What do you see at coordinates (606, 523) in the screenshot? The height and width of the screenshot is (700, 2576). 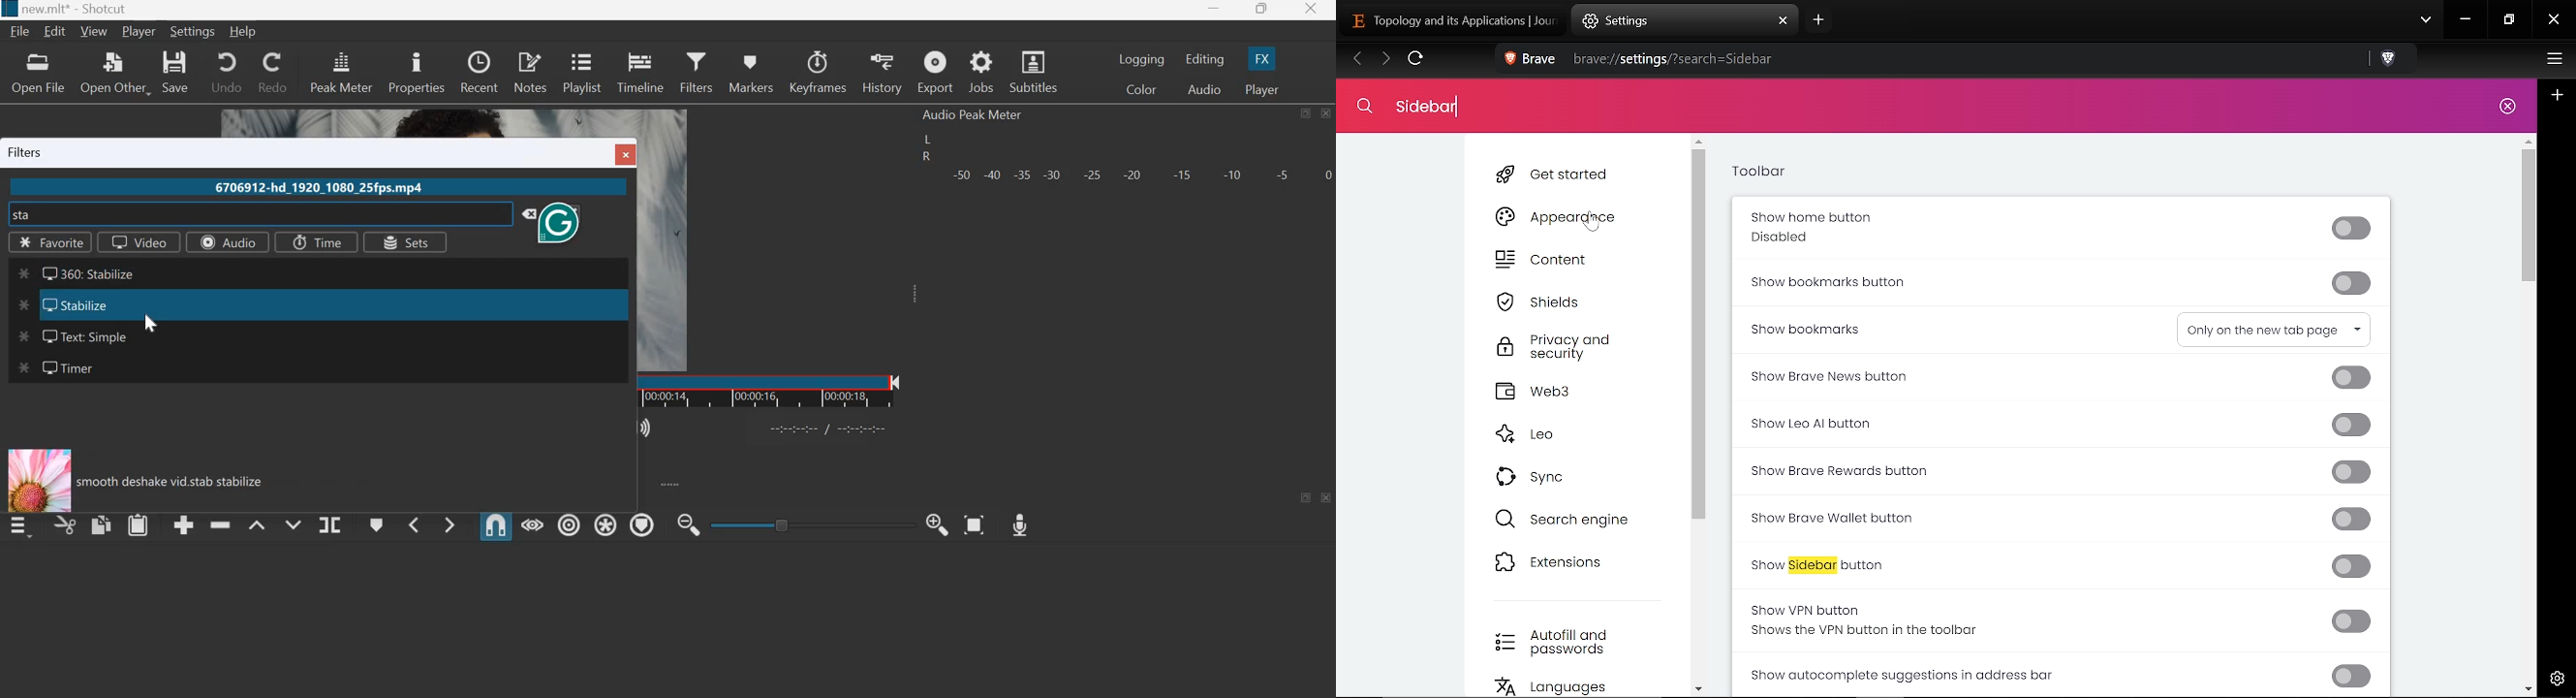 I see `Ripple all tracks` at bounding box center [606, 523].